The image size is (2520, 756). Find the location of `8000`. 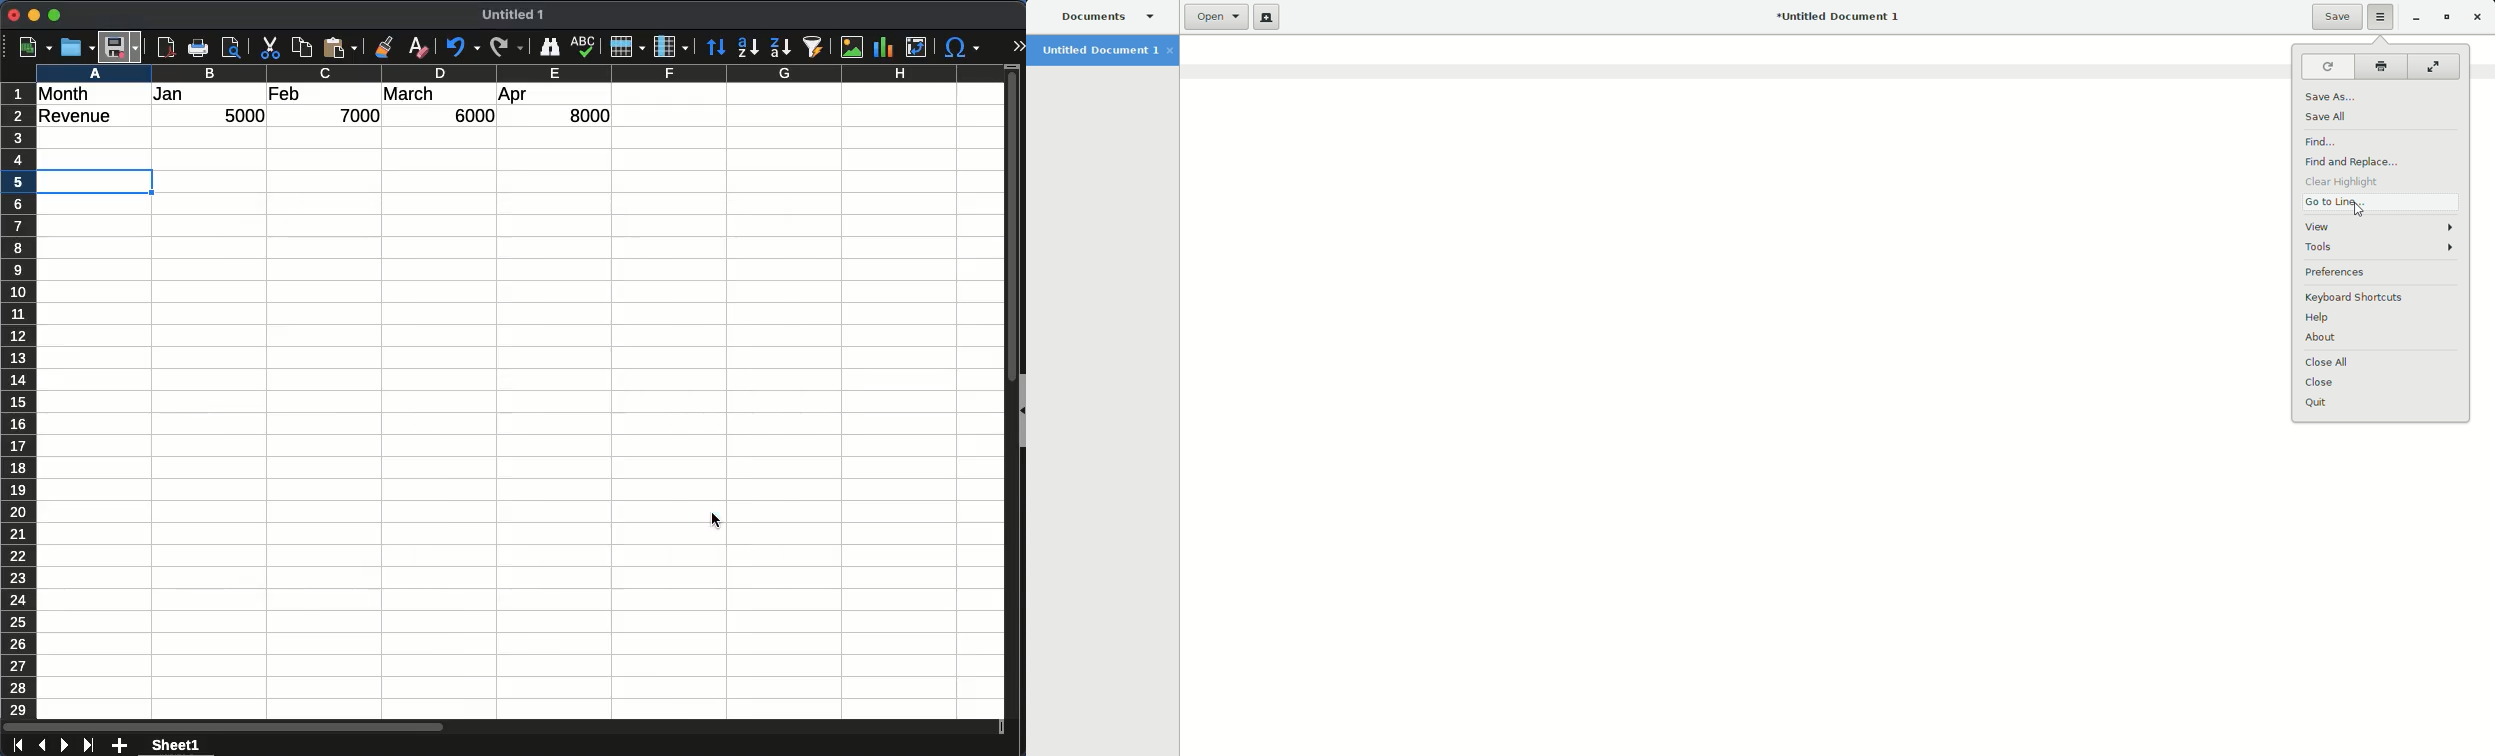

8000 is located at coordinates (584, 115).